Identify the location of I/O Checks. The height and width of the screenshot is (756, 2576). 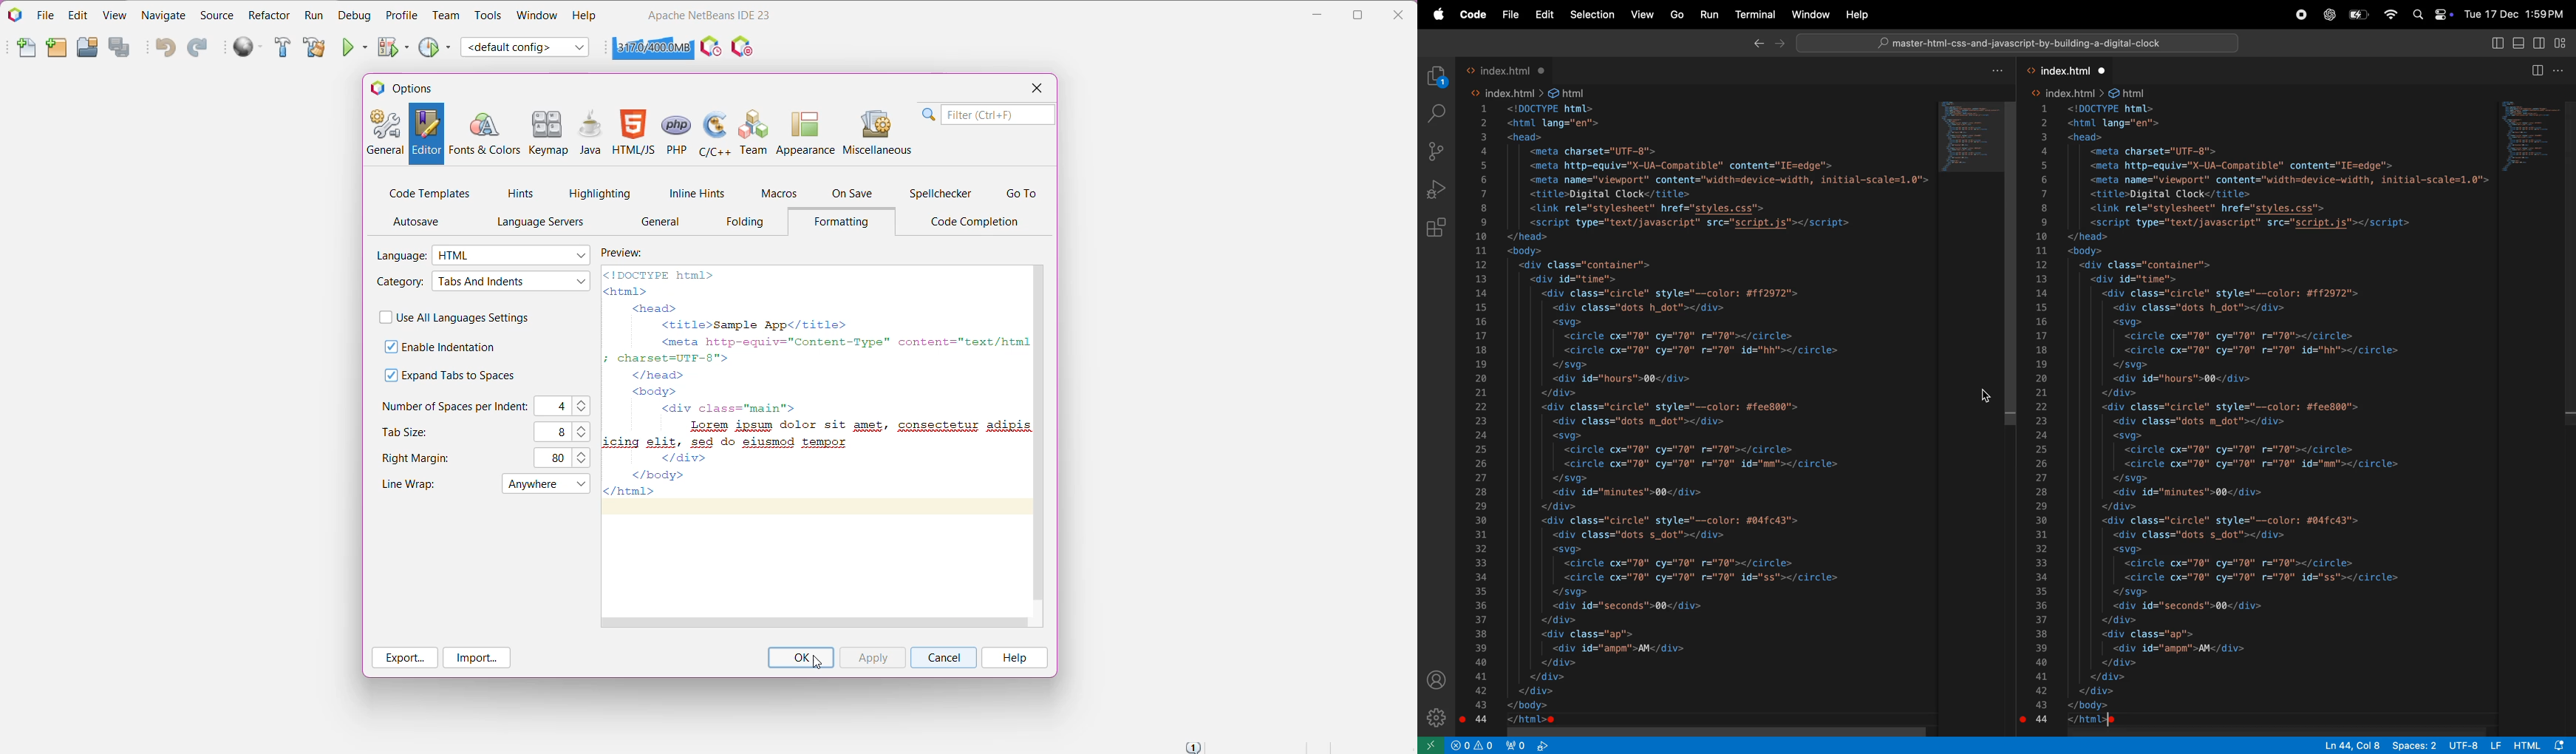
(744, 46).